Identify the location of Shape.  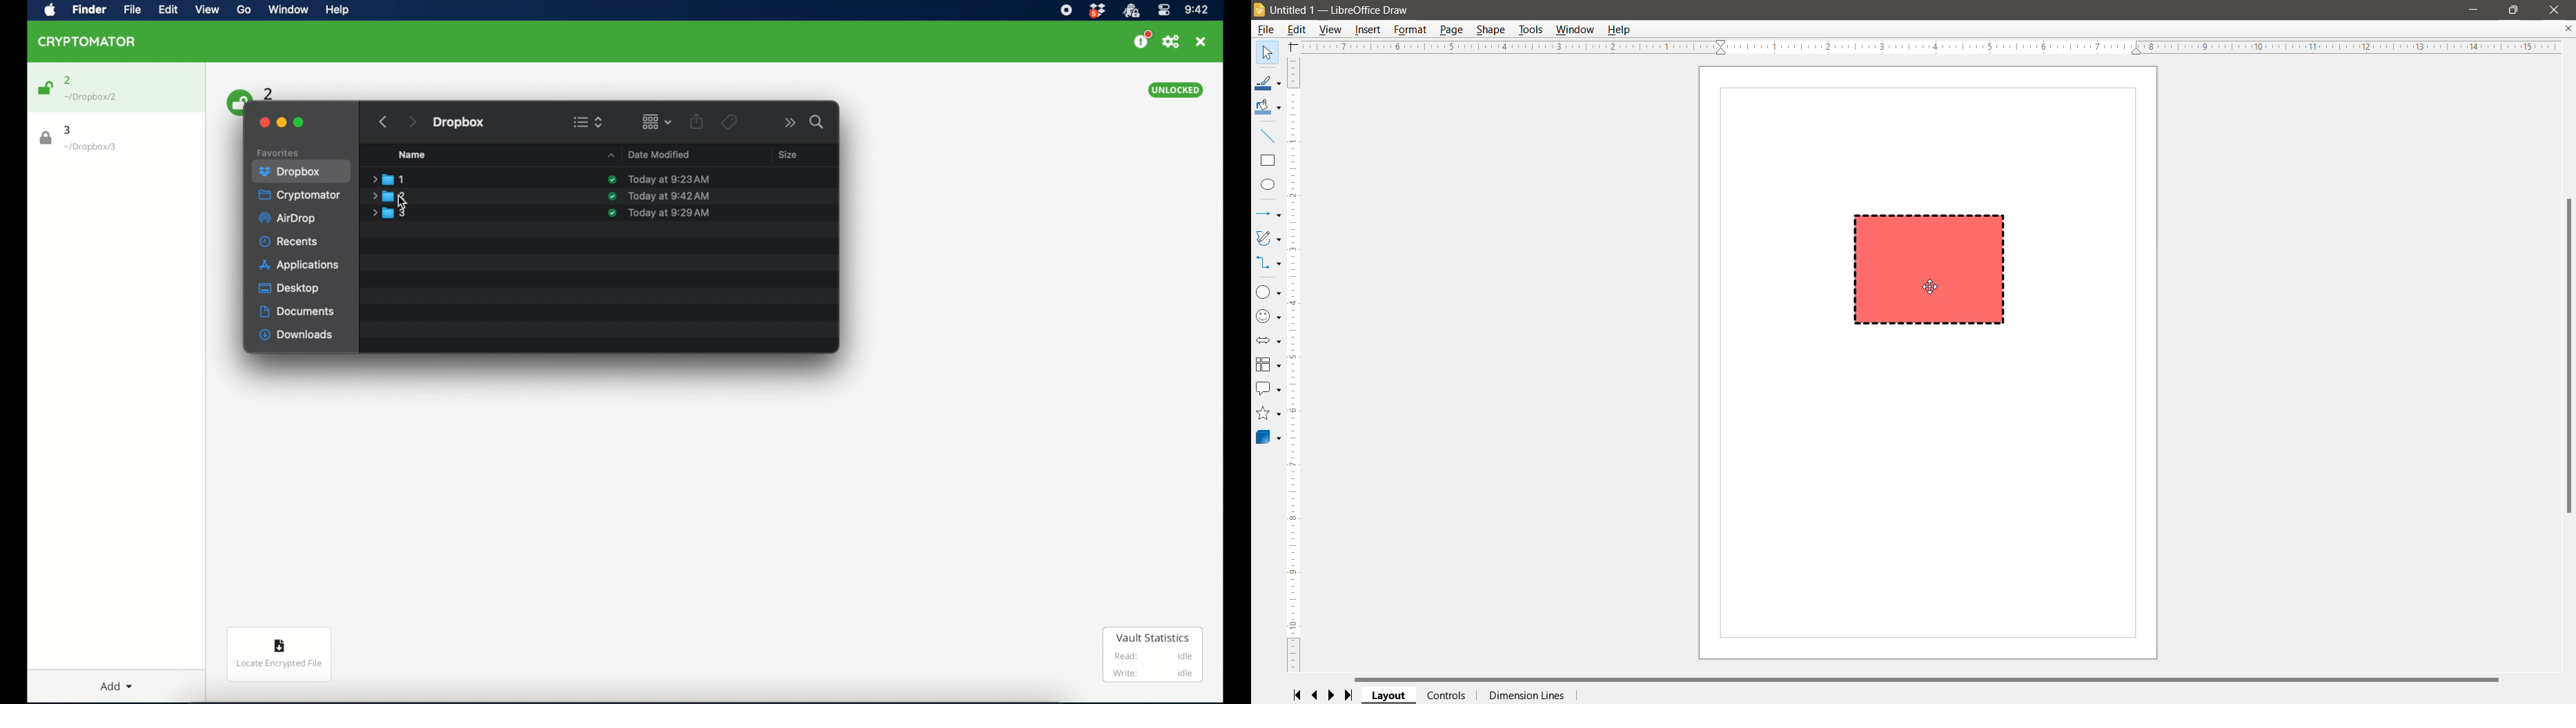
(1492, 30).